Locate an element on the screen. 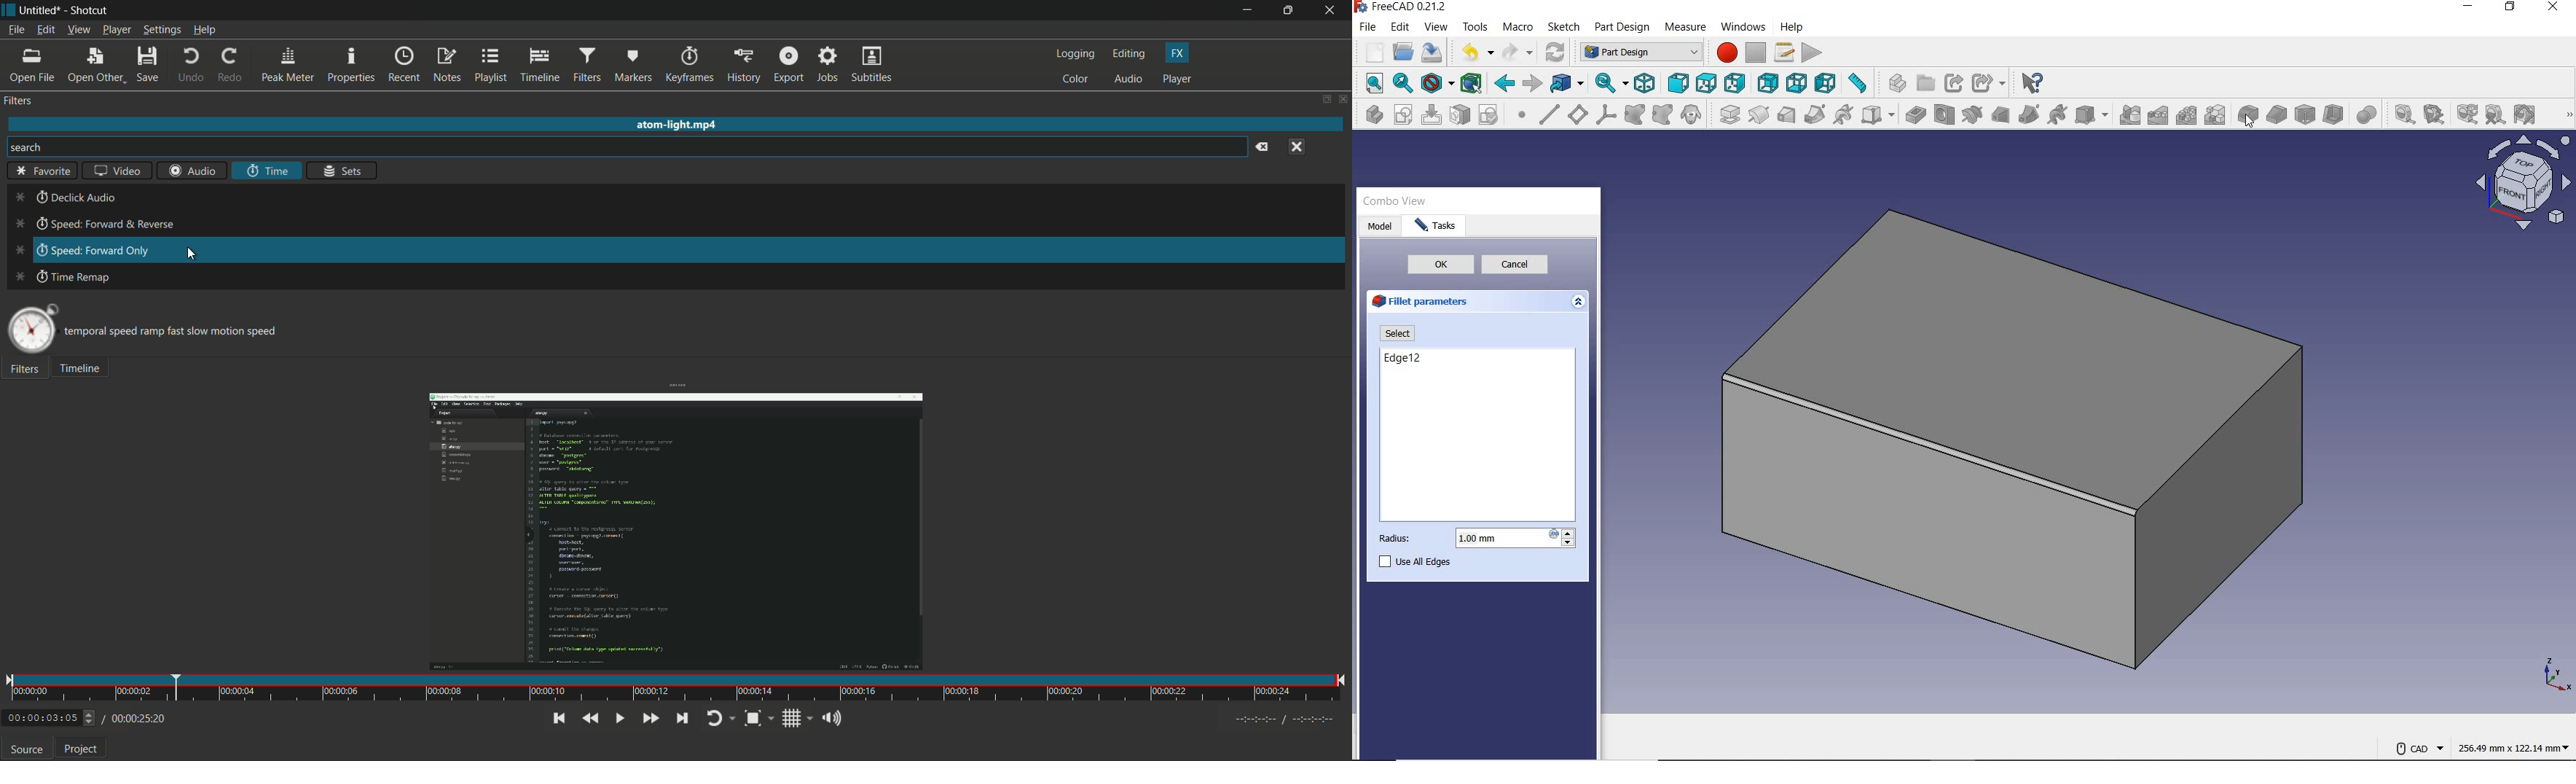  recent is located at coordinates (404, 66).